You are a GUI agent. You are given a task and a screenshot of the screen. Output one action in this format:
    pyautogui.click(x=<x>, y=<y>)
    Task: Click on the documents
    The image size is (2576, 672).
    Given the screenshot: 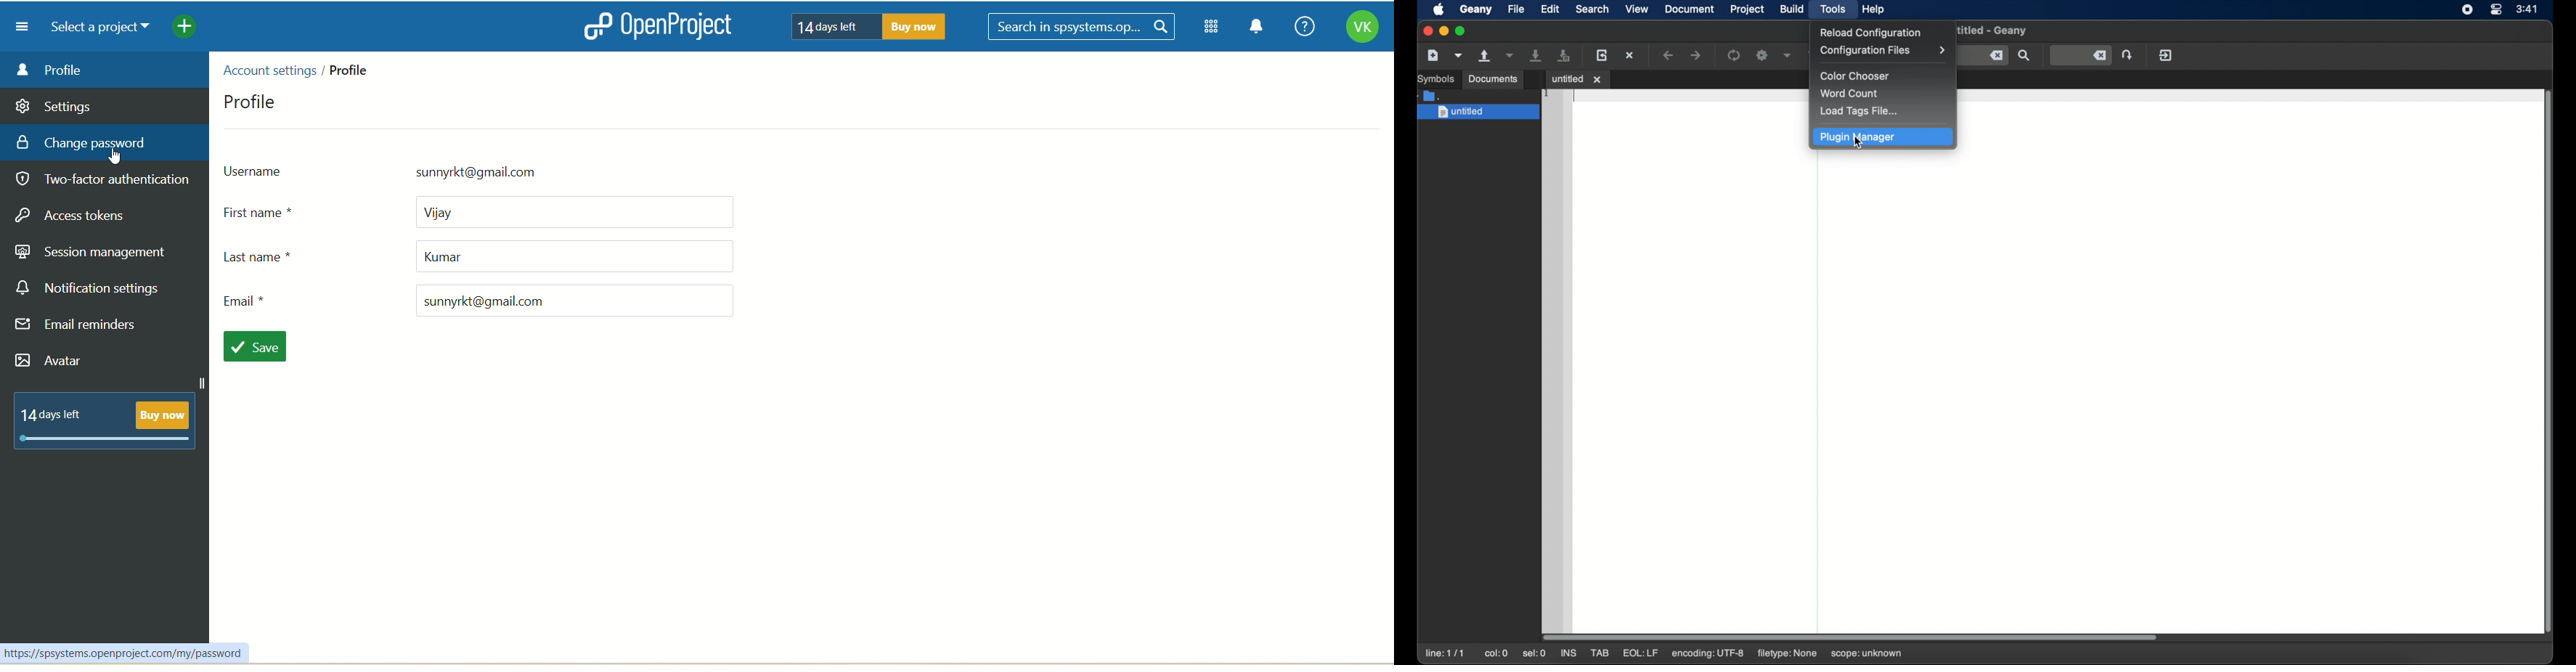 What is the action you would take?
    pyautogui.click(x=1492, y=79)
    